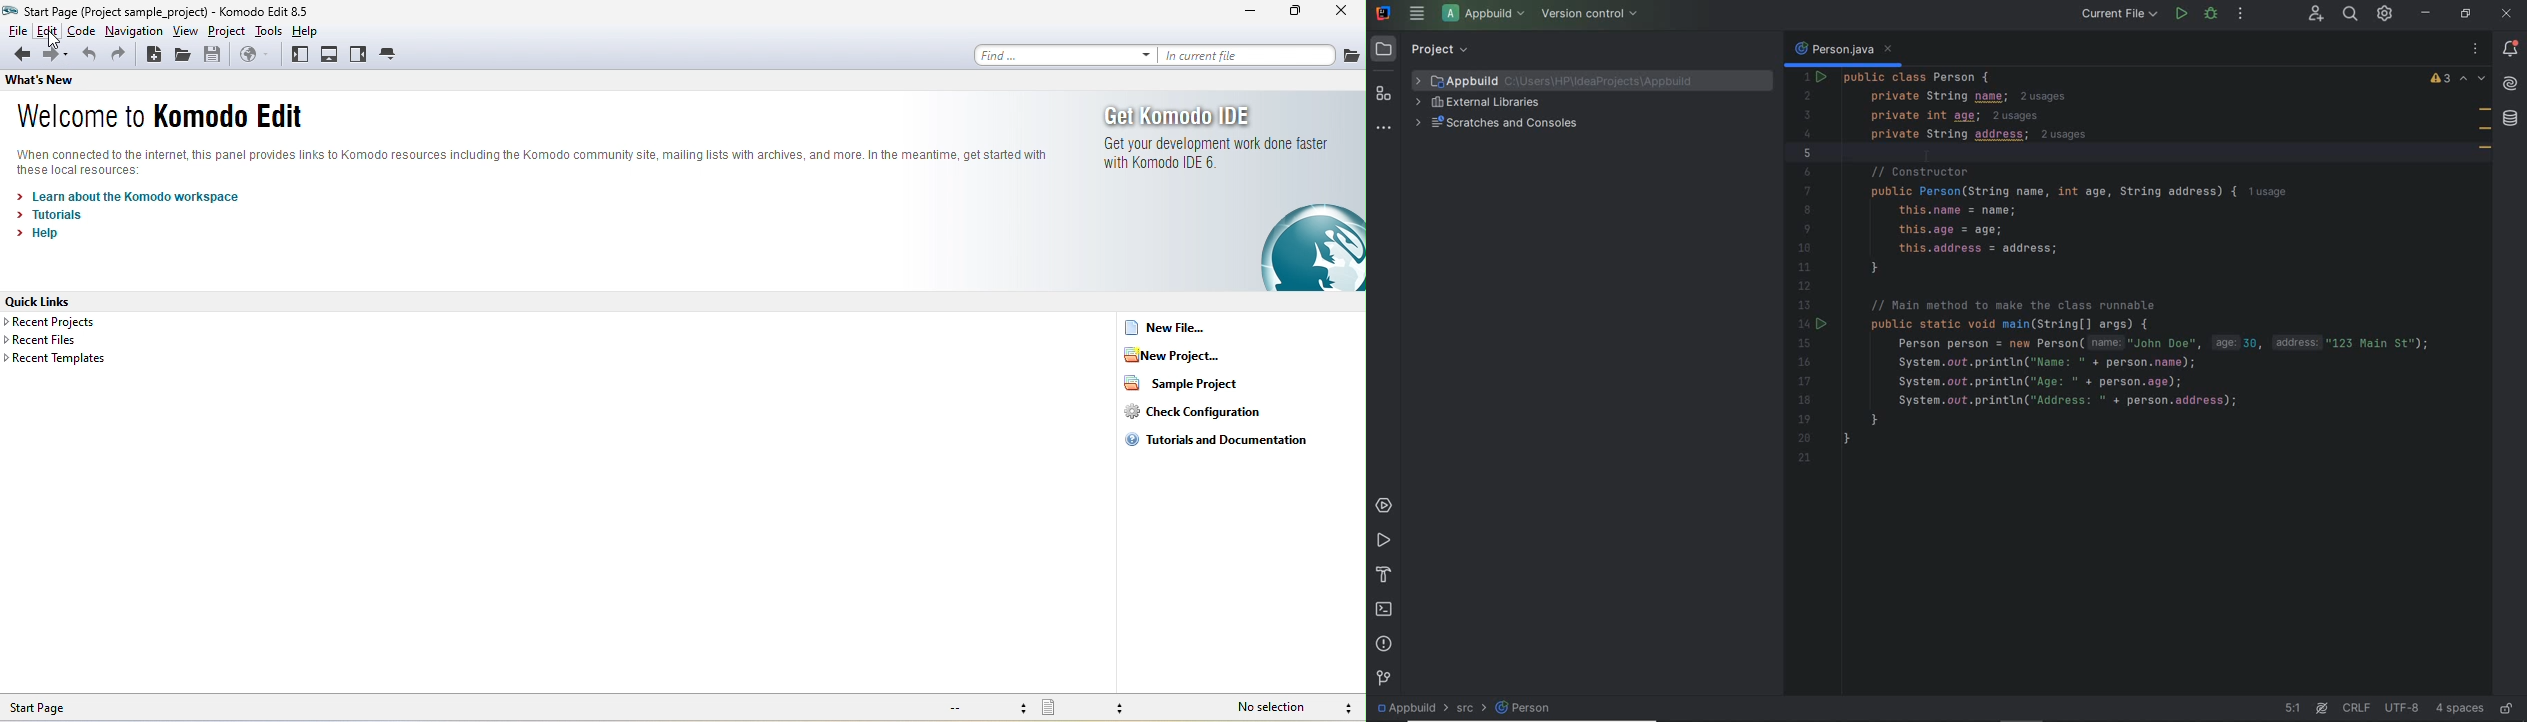 The width and height of the screenshot is (2548, 728). What do you see at coordinates (1384, 572) in the screenshot?
I see `build` at bounding box center [1384, 572].